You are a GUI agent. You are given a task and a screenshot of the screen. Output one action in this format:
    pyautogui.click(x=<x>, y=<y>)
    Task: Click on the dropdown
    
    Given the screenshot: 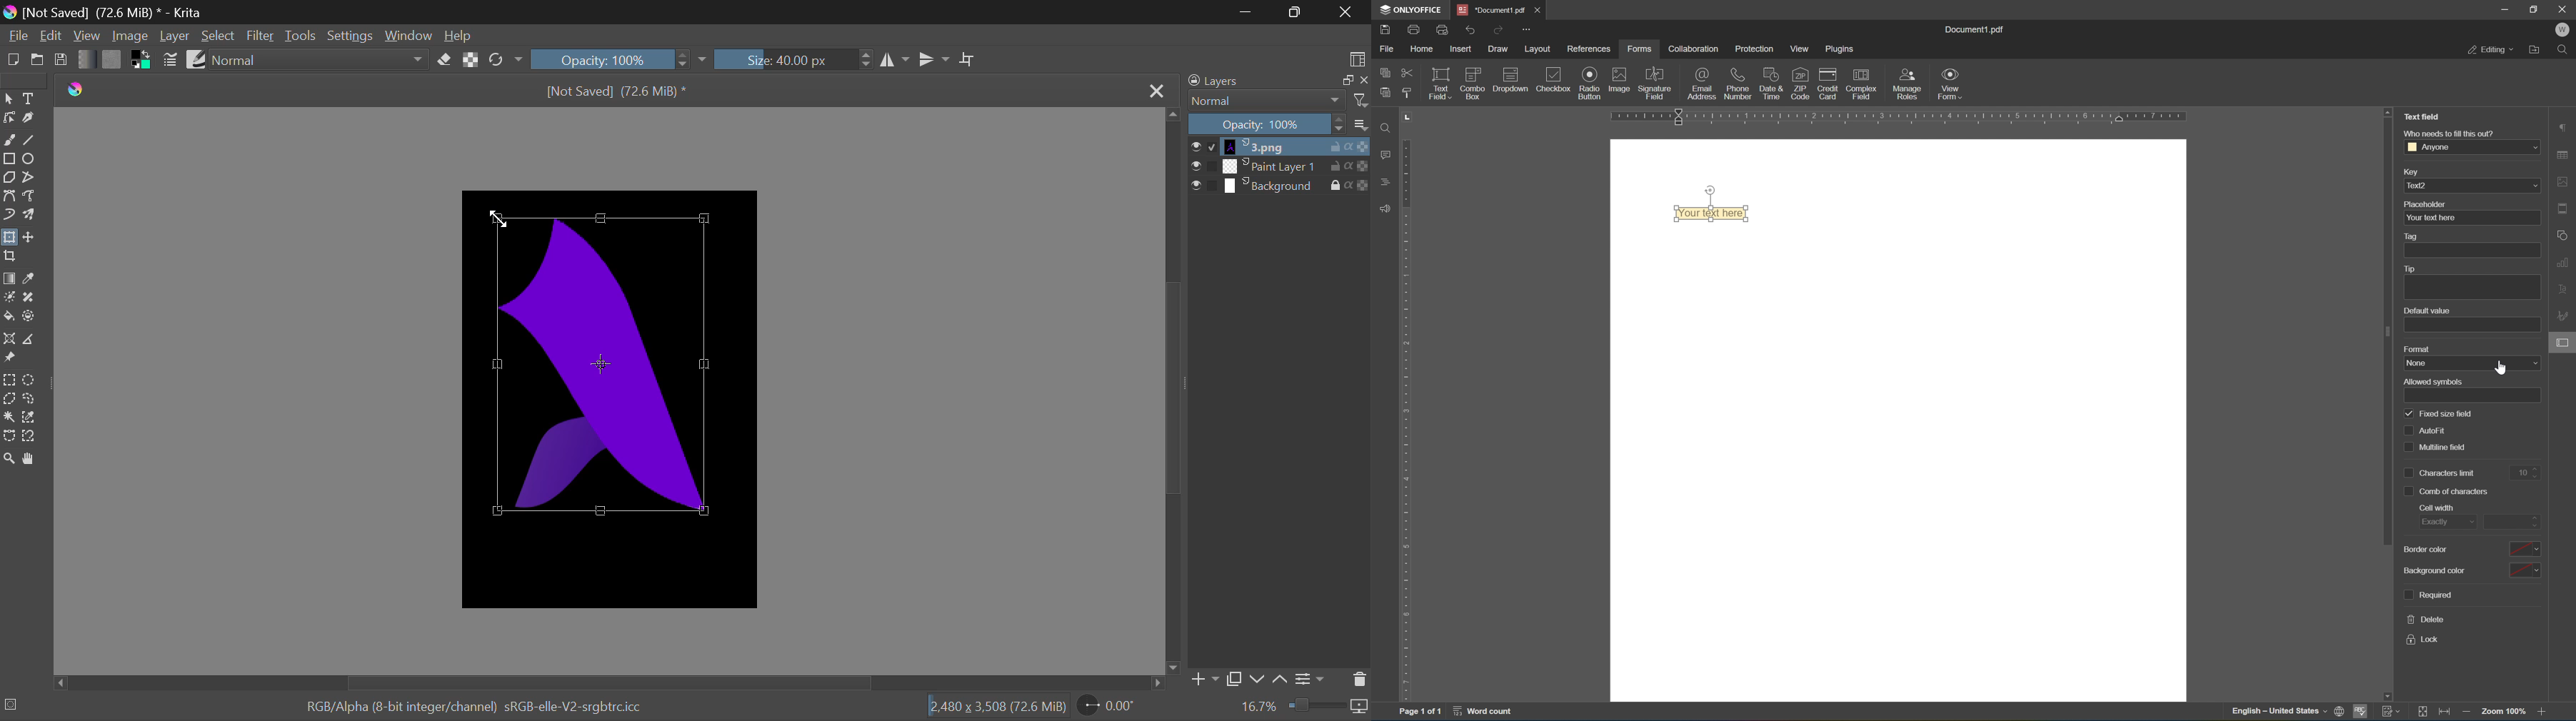 What is the action you would take?
    pyautogui.click(x=1510, y=82)
    